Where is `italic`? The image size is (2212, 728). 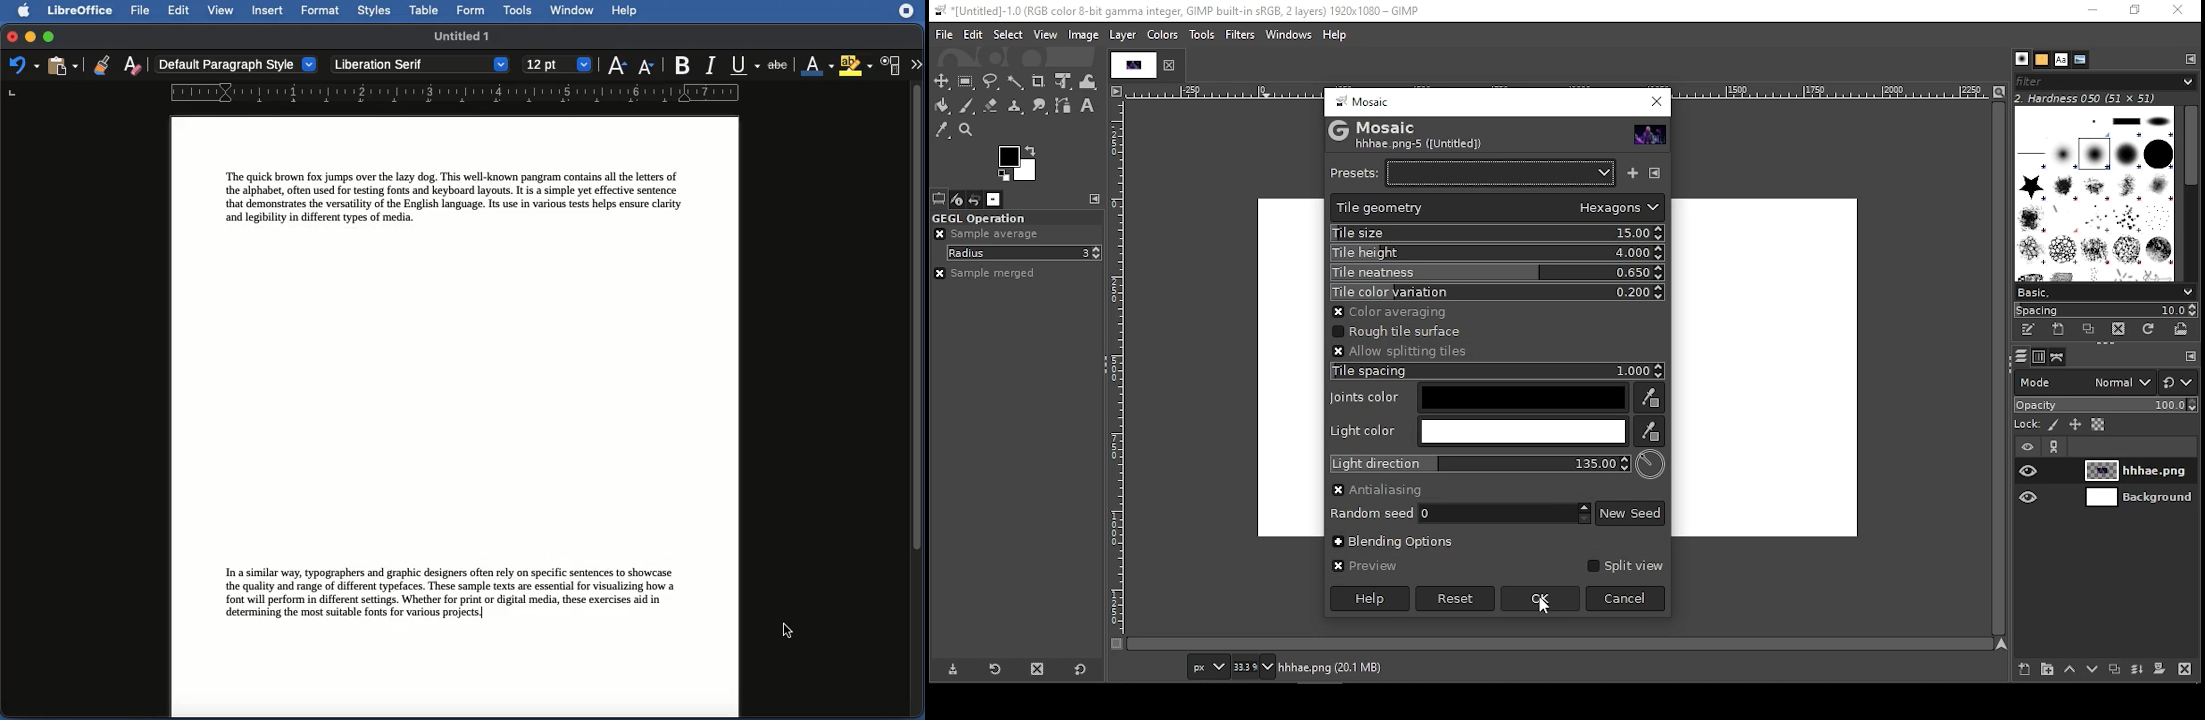
italic is located at coordinates (710, 63).